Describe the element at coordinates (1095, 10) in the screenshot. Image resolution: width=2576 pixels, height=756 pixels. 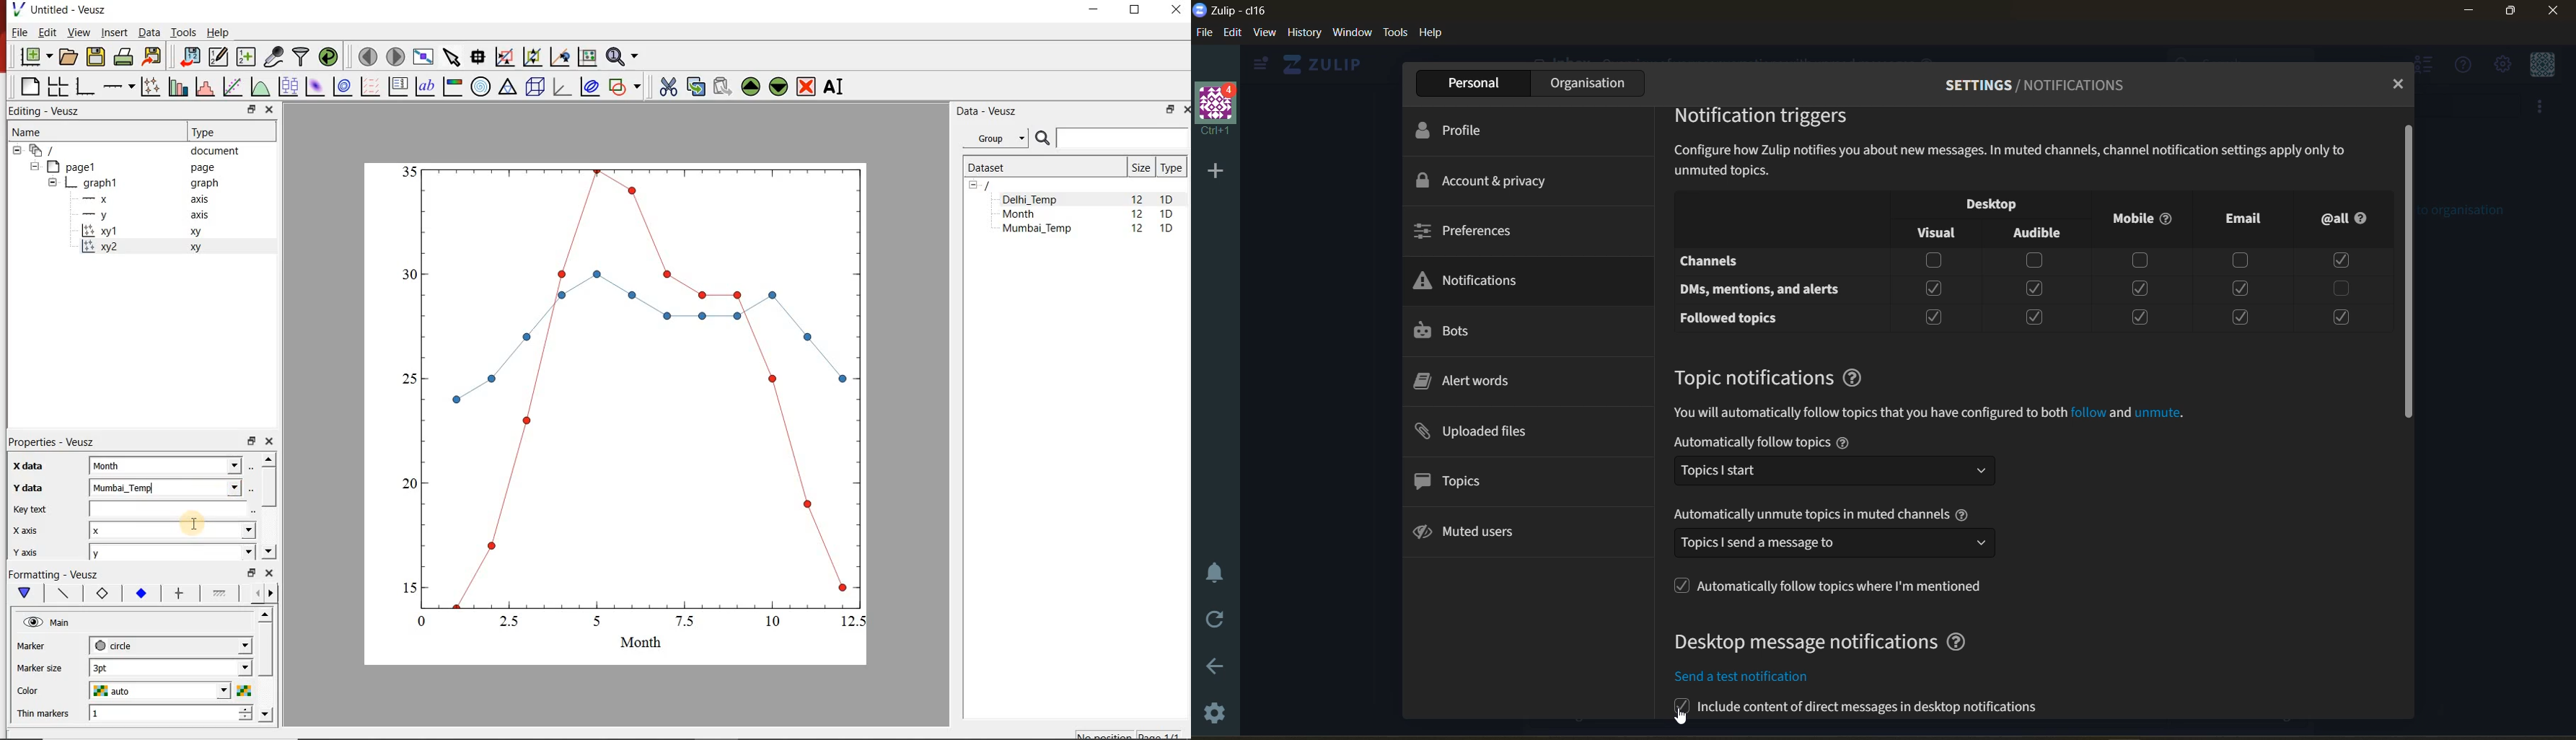
I see `MINIMIZE` at that location.